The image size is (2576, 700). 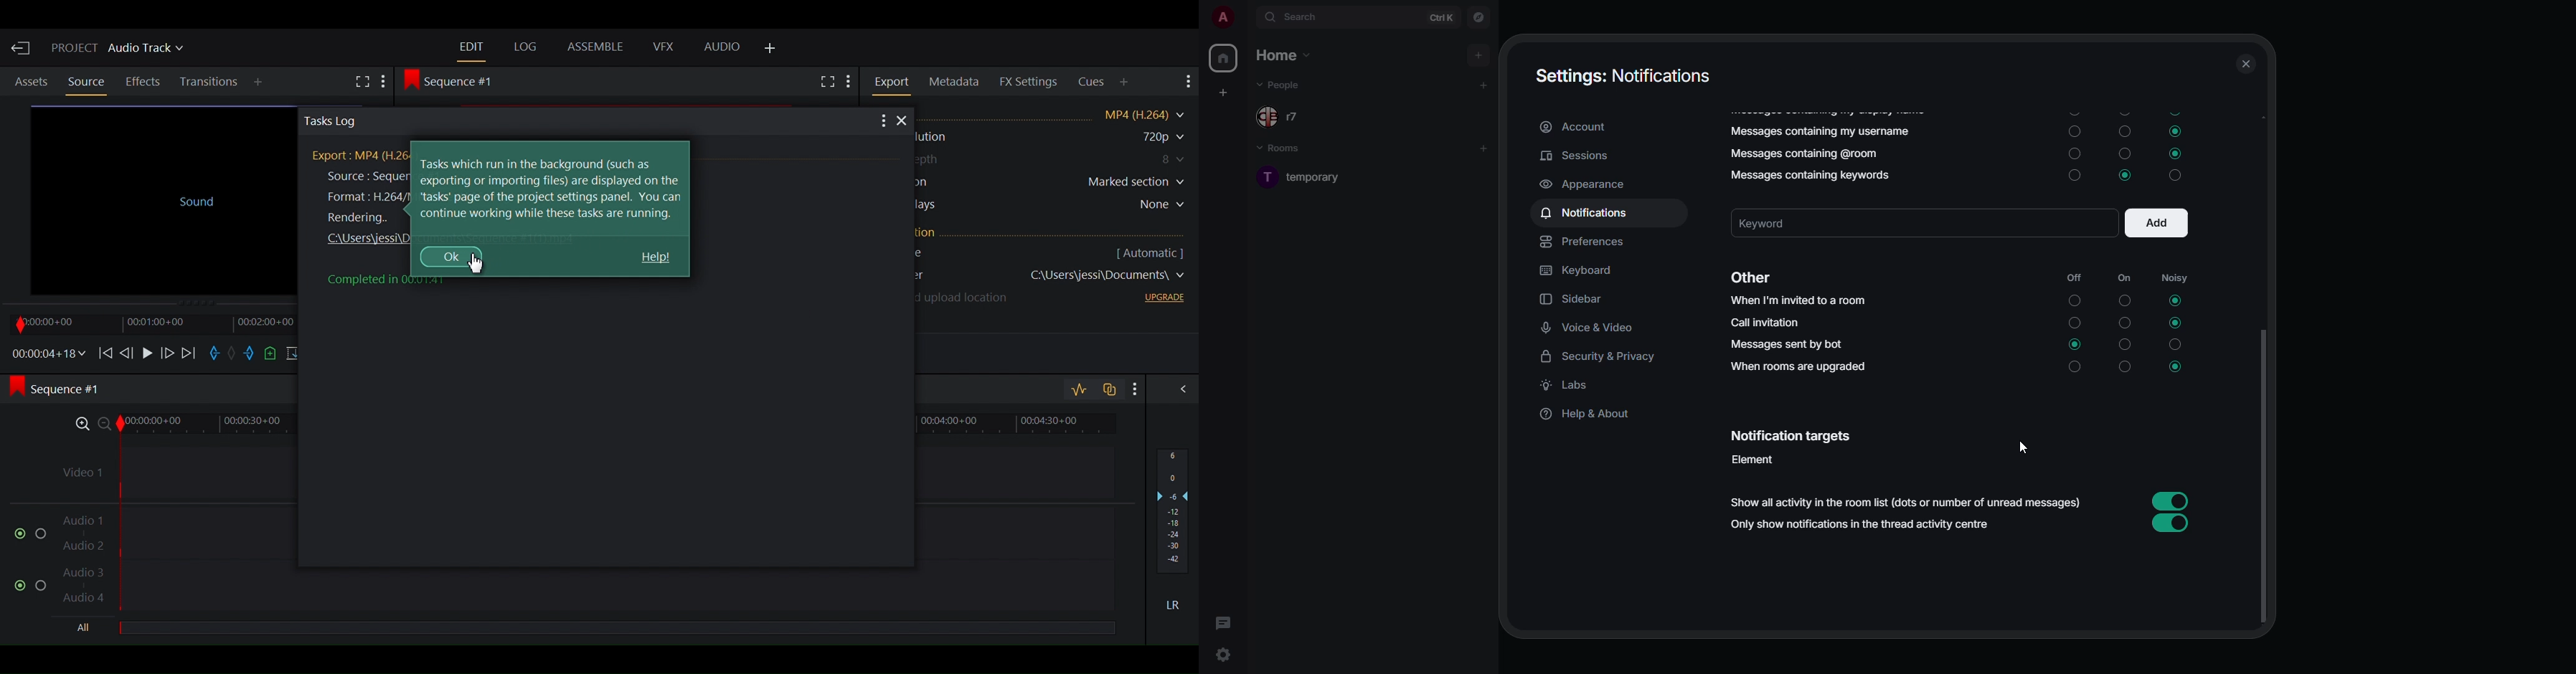 I want to click on sessions, so click(x=1578, y=157).